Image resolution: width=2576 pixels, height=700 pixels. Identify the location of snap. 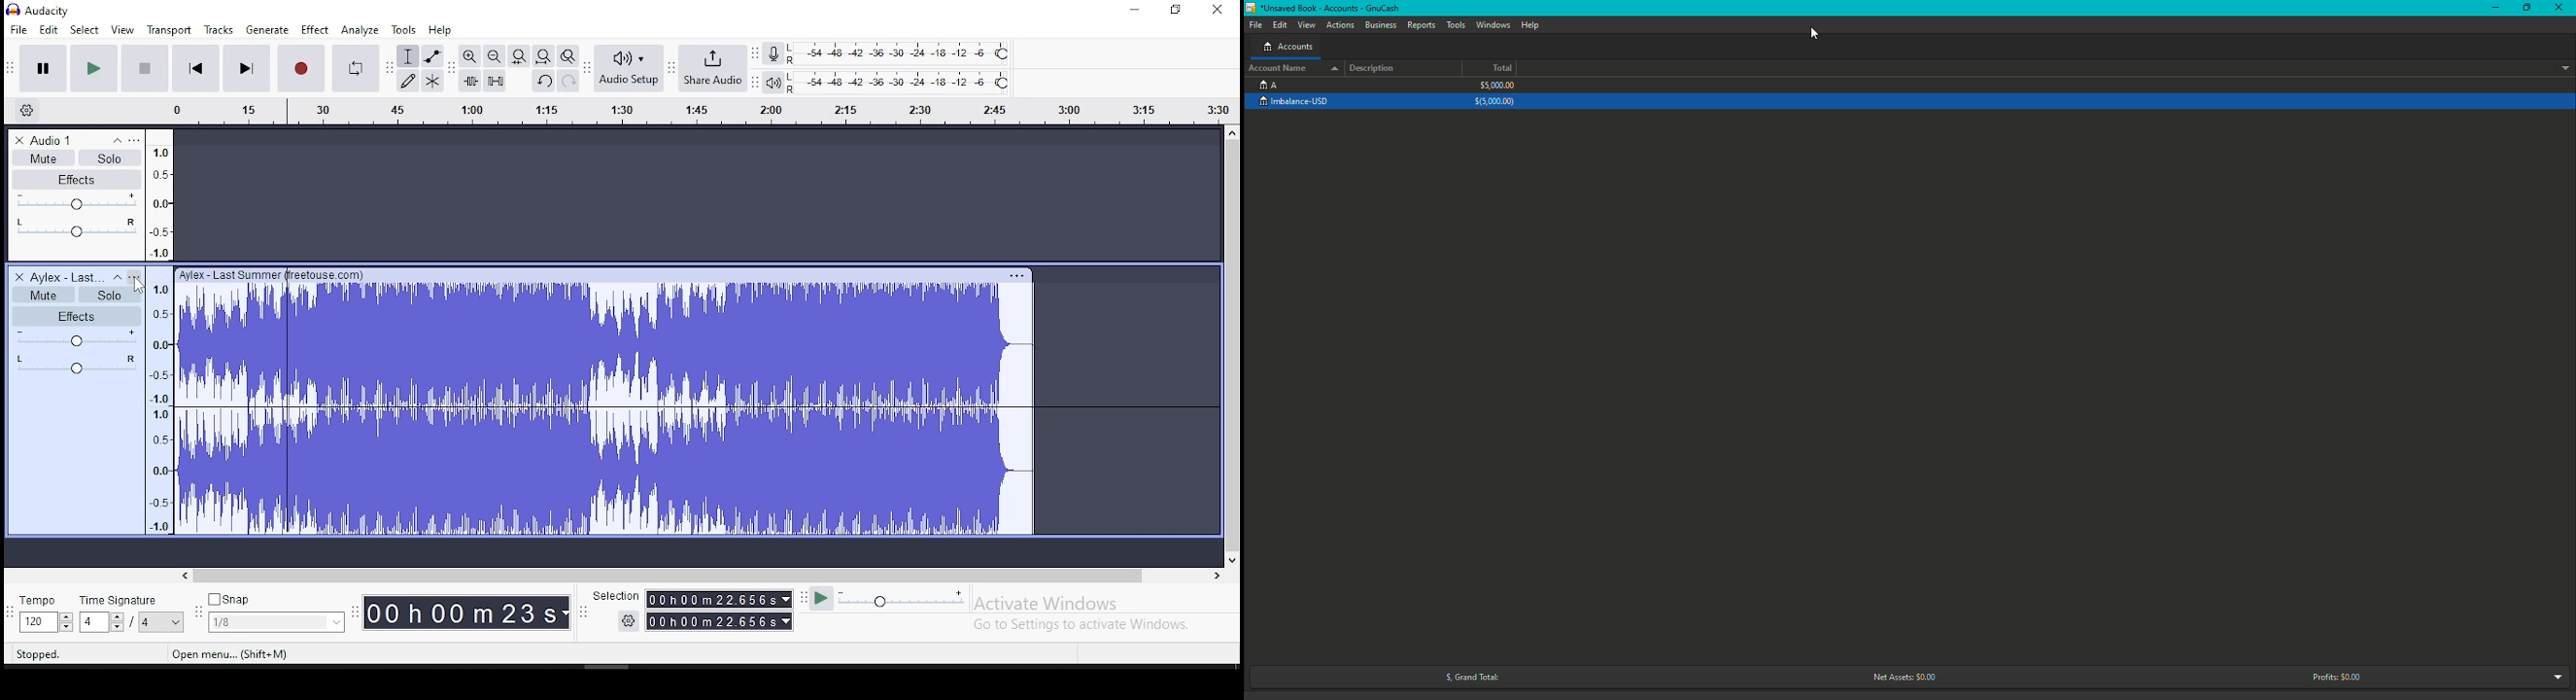
(232, 600).